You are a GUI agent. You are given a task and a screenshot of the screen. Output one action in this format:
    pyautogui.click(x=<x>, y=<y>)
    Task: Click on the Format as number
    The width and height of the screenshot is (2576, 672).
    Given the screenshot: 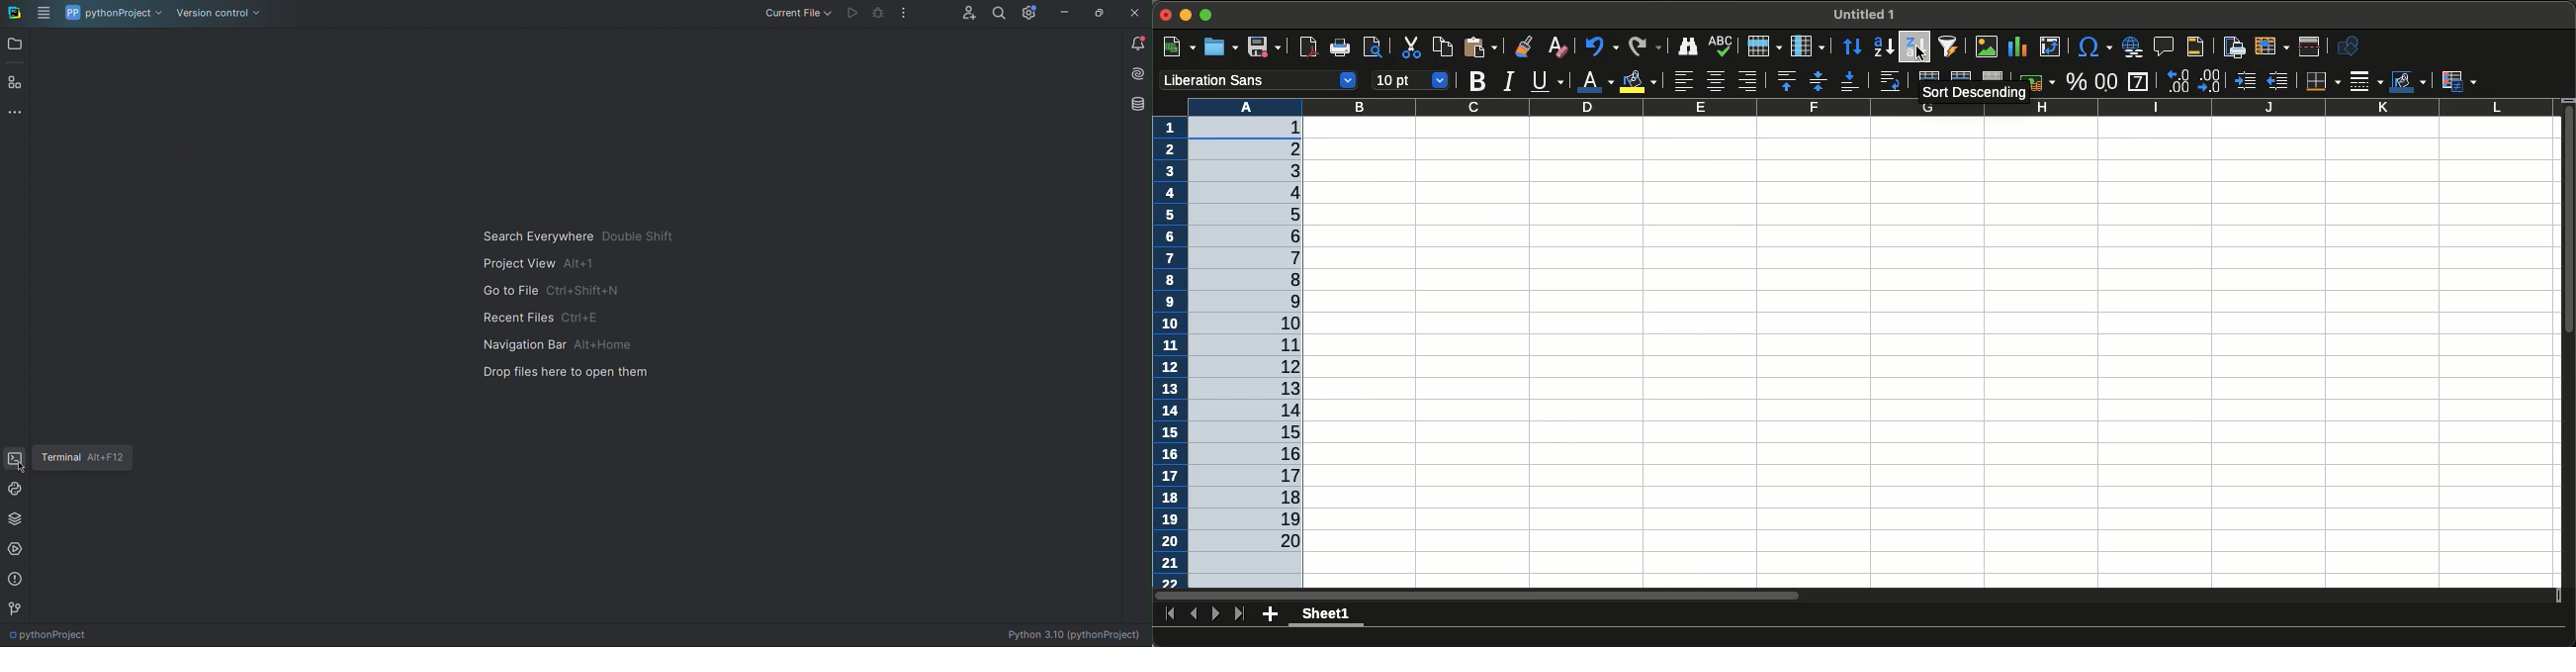 What is the action you would take?
    pyautogui.click(x=2106, y=83)
    